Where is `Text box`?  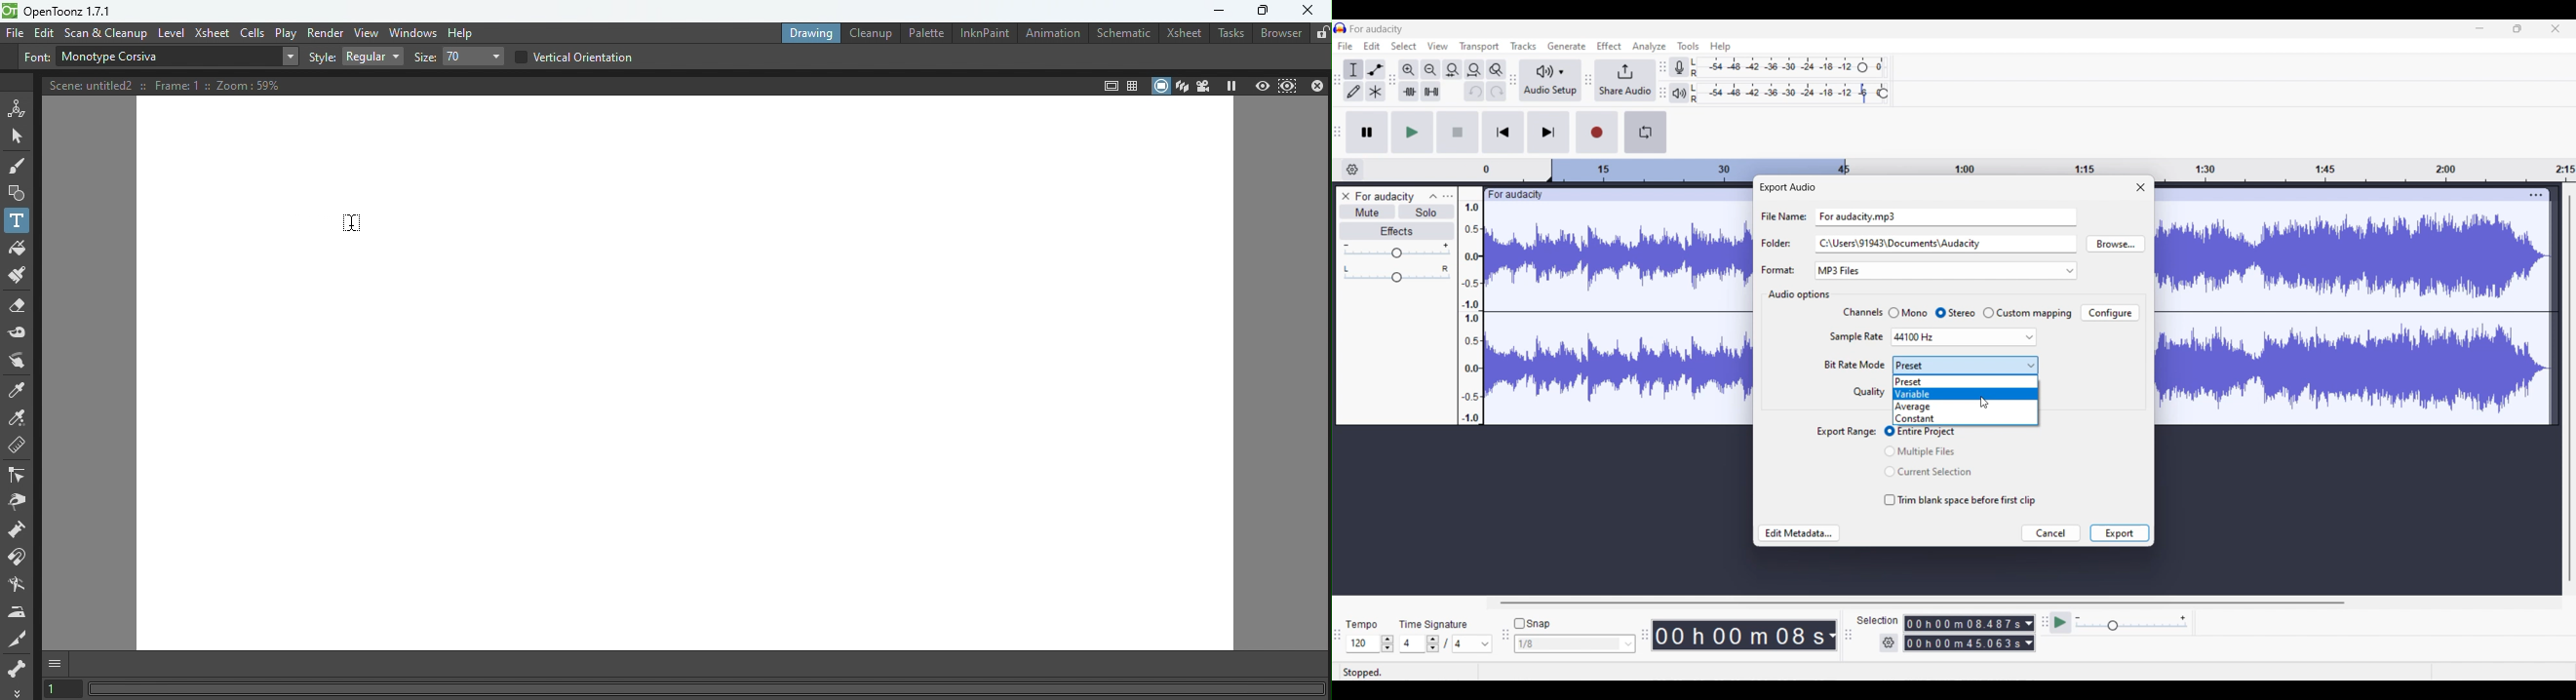 Text box is located at coordinates (161, 58).